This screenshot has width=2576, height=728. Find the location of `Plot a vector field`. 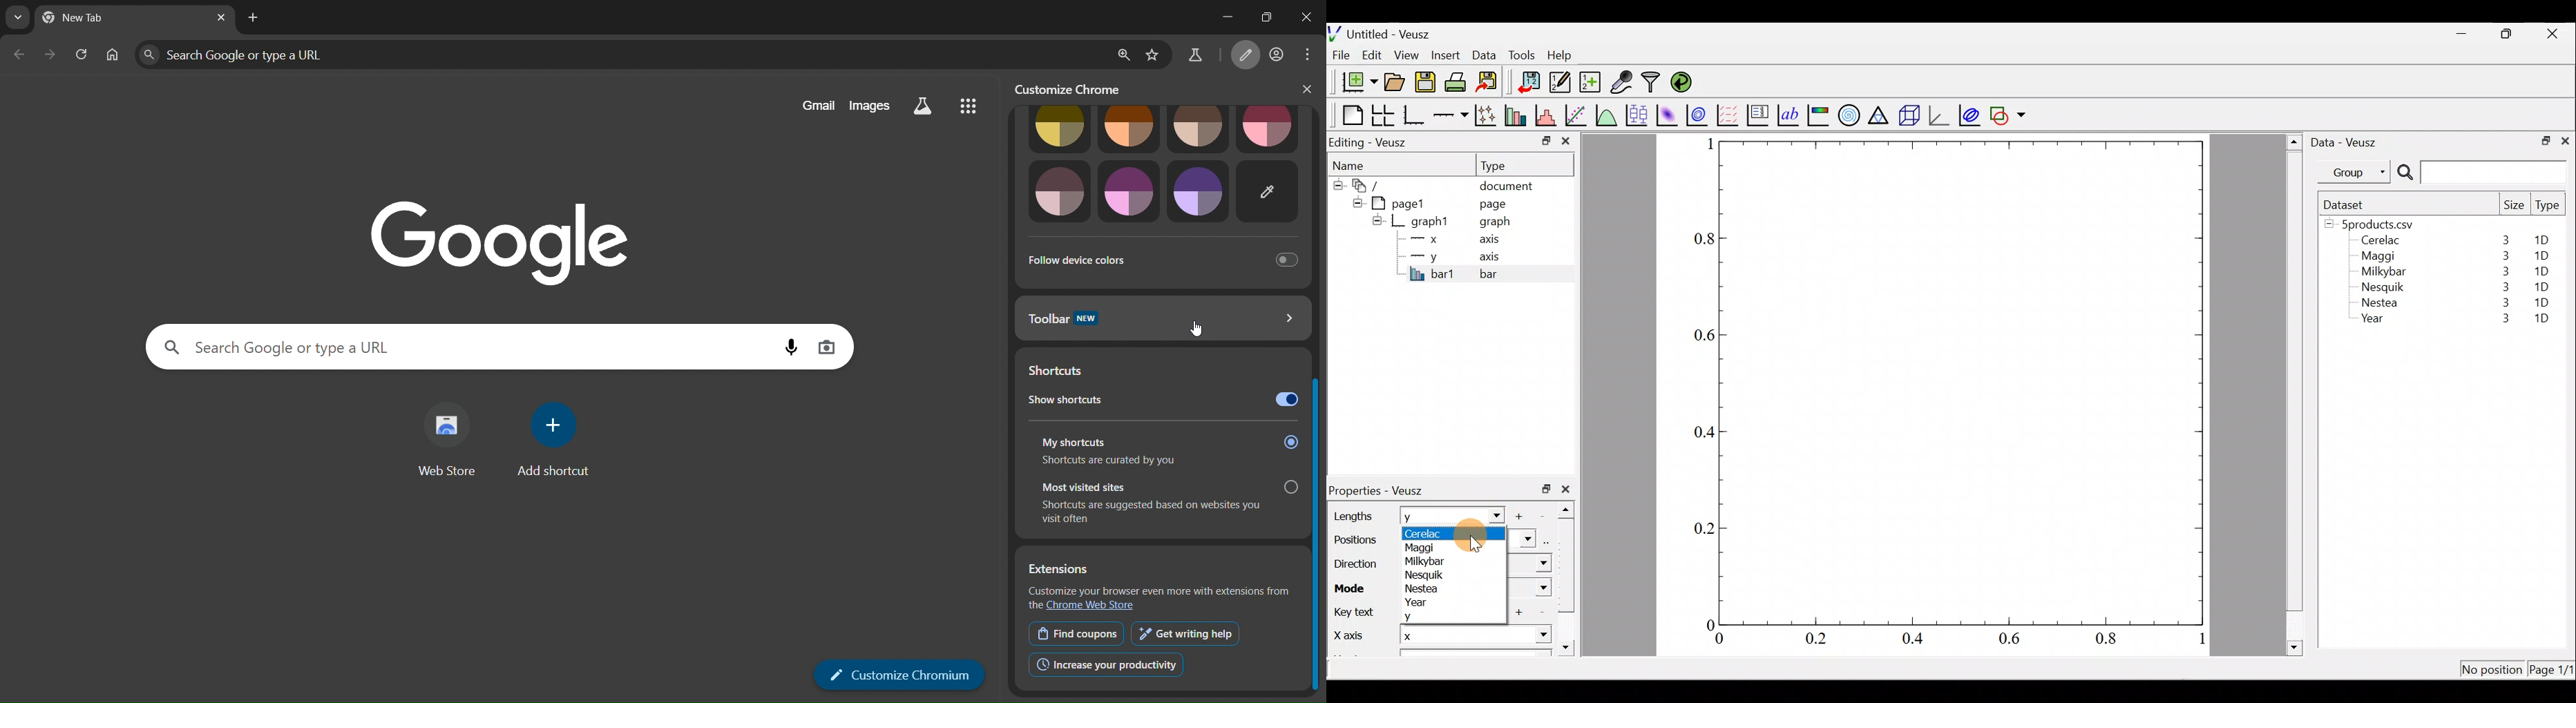

Plot a vector field is located at coordinates (1730, 115).